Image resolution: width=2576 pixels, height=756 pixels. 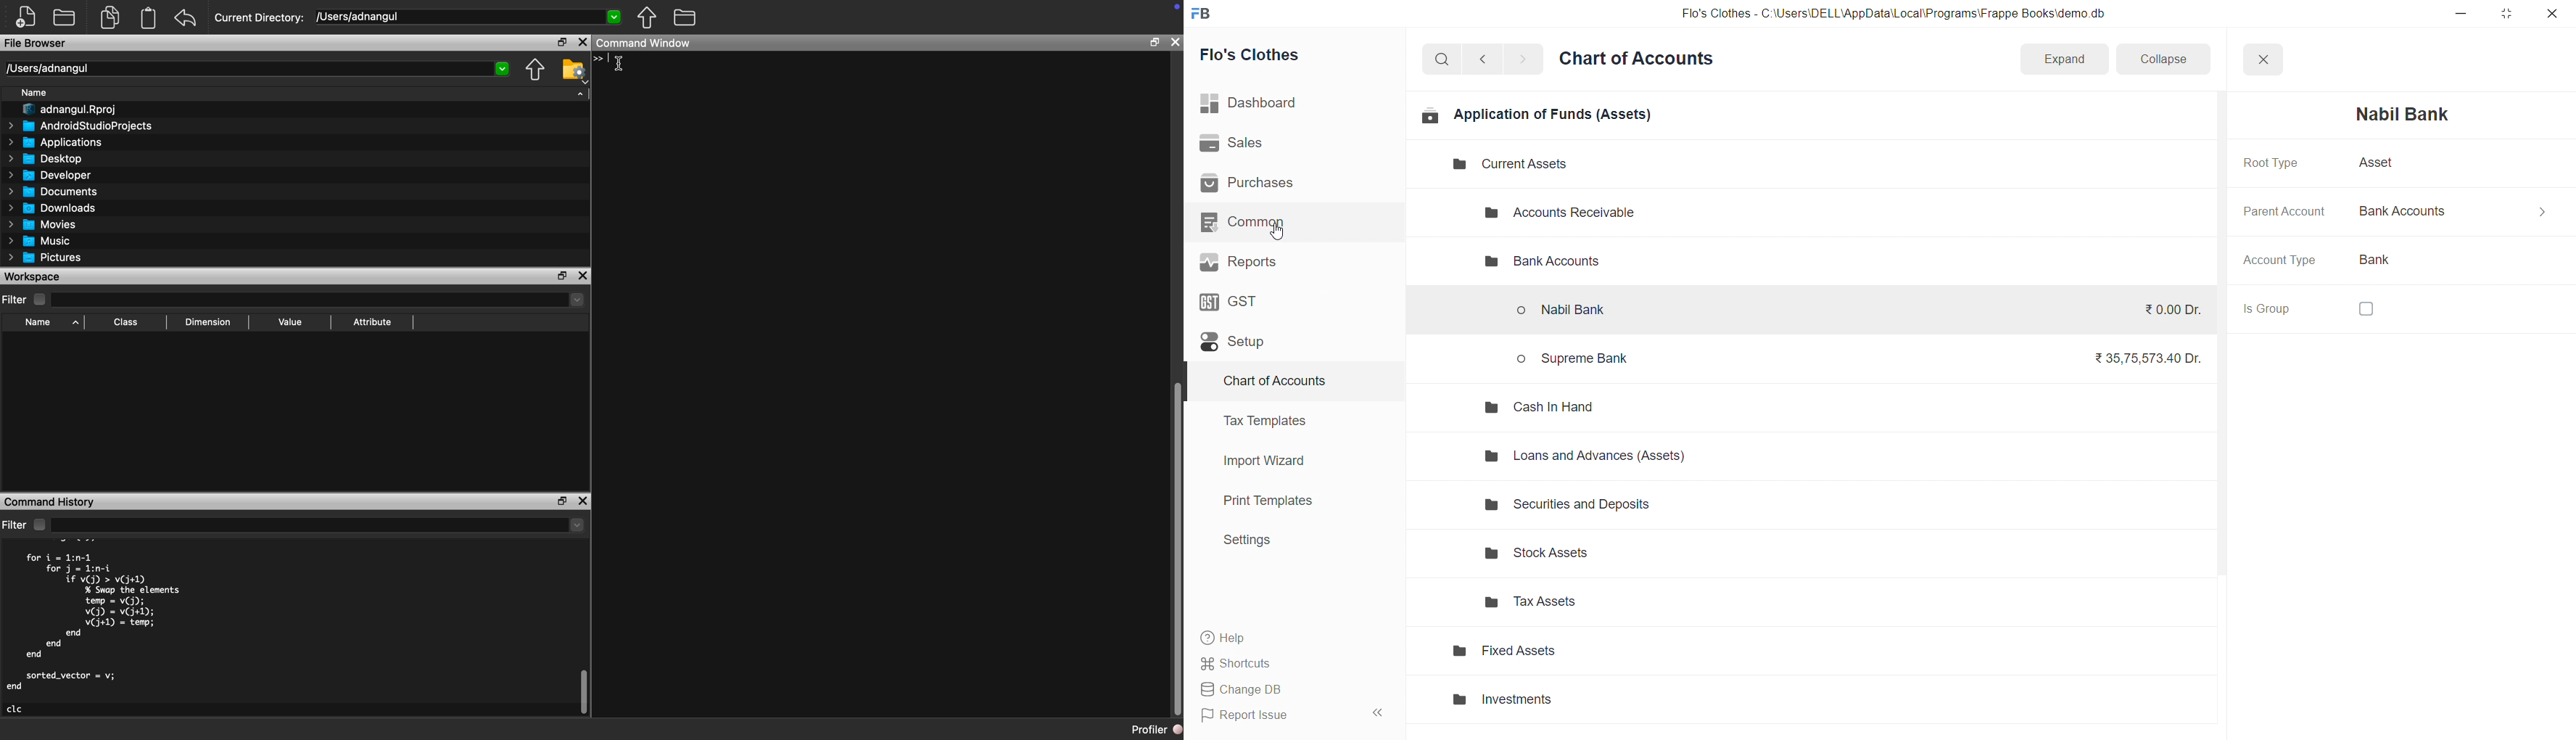 I want to click on Investments, so click(x=1582, y=700).